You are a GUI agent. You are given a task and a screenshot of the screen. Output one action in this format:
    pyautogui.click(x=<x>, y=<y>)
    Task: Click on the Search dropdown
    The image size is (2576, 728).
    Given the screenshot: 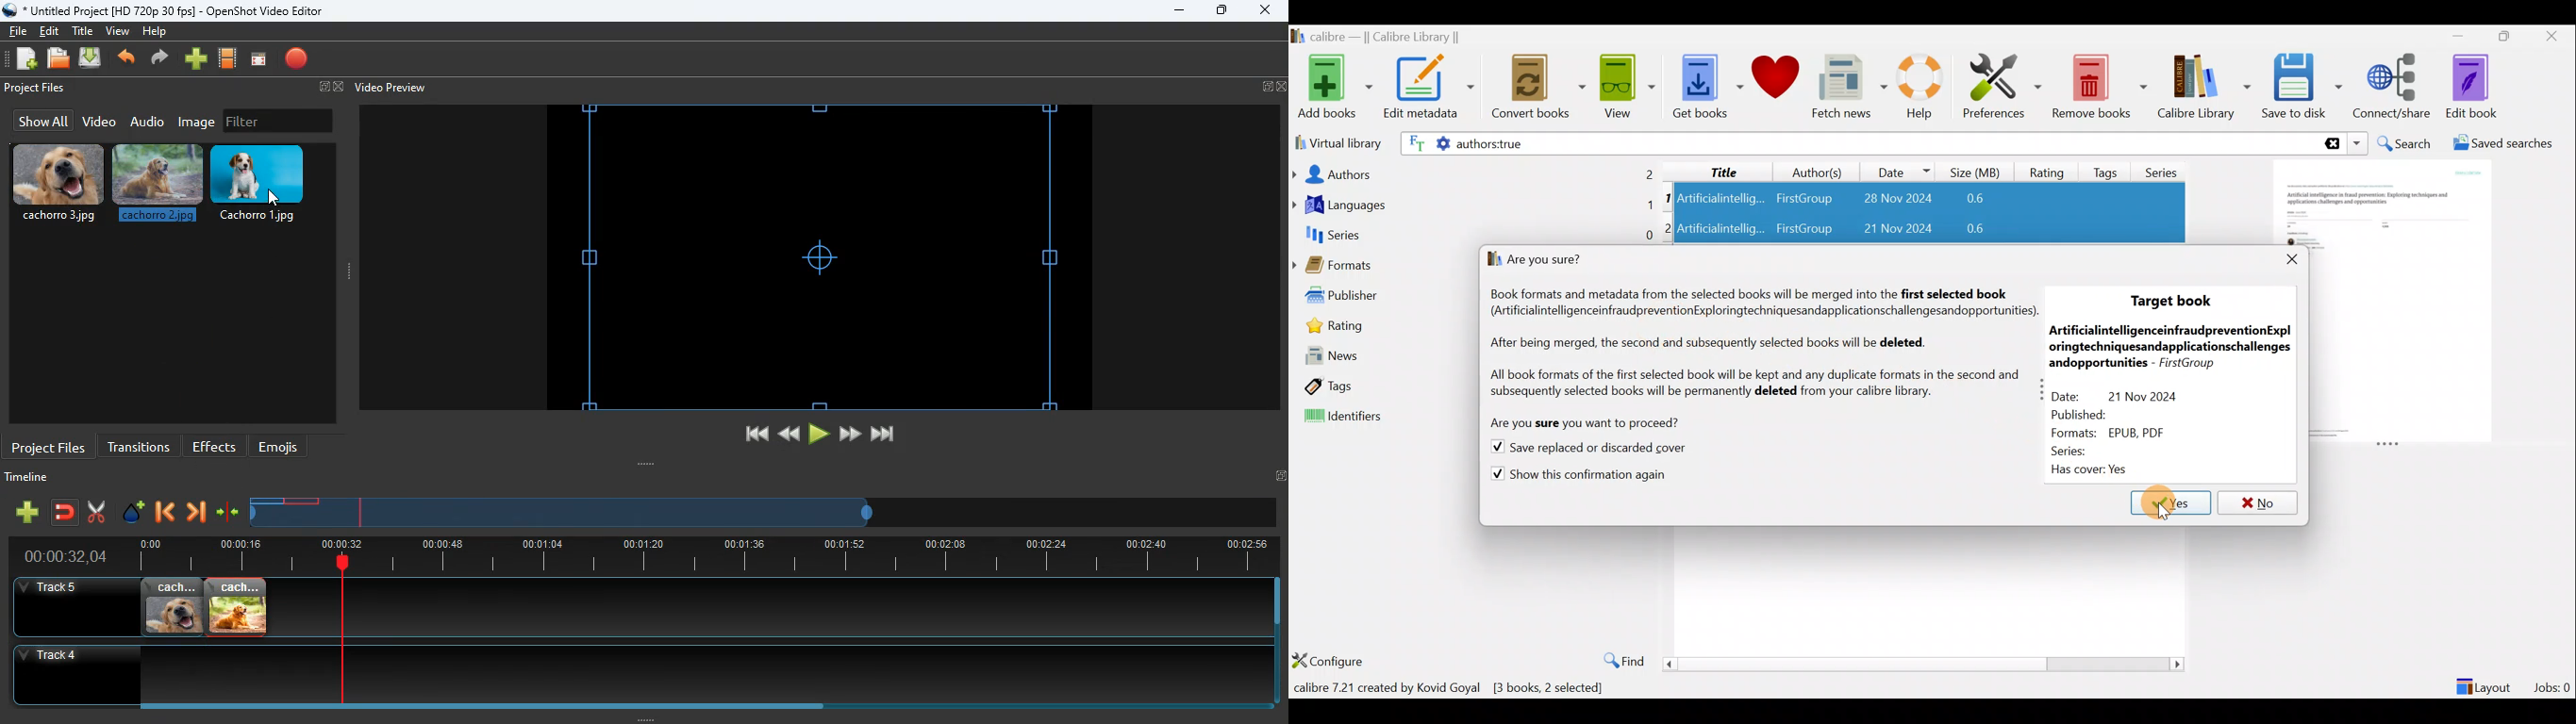 What is the action you would take?
    pyautogui.click(x=2359, y=143)
    